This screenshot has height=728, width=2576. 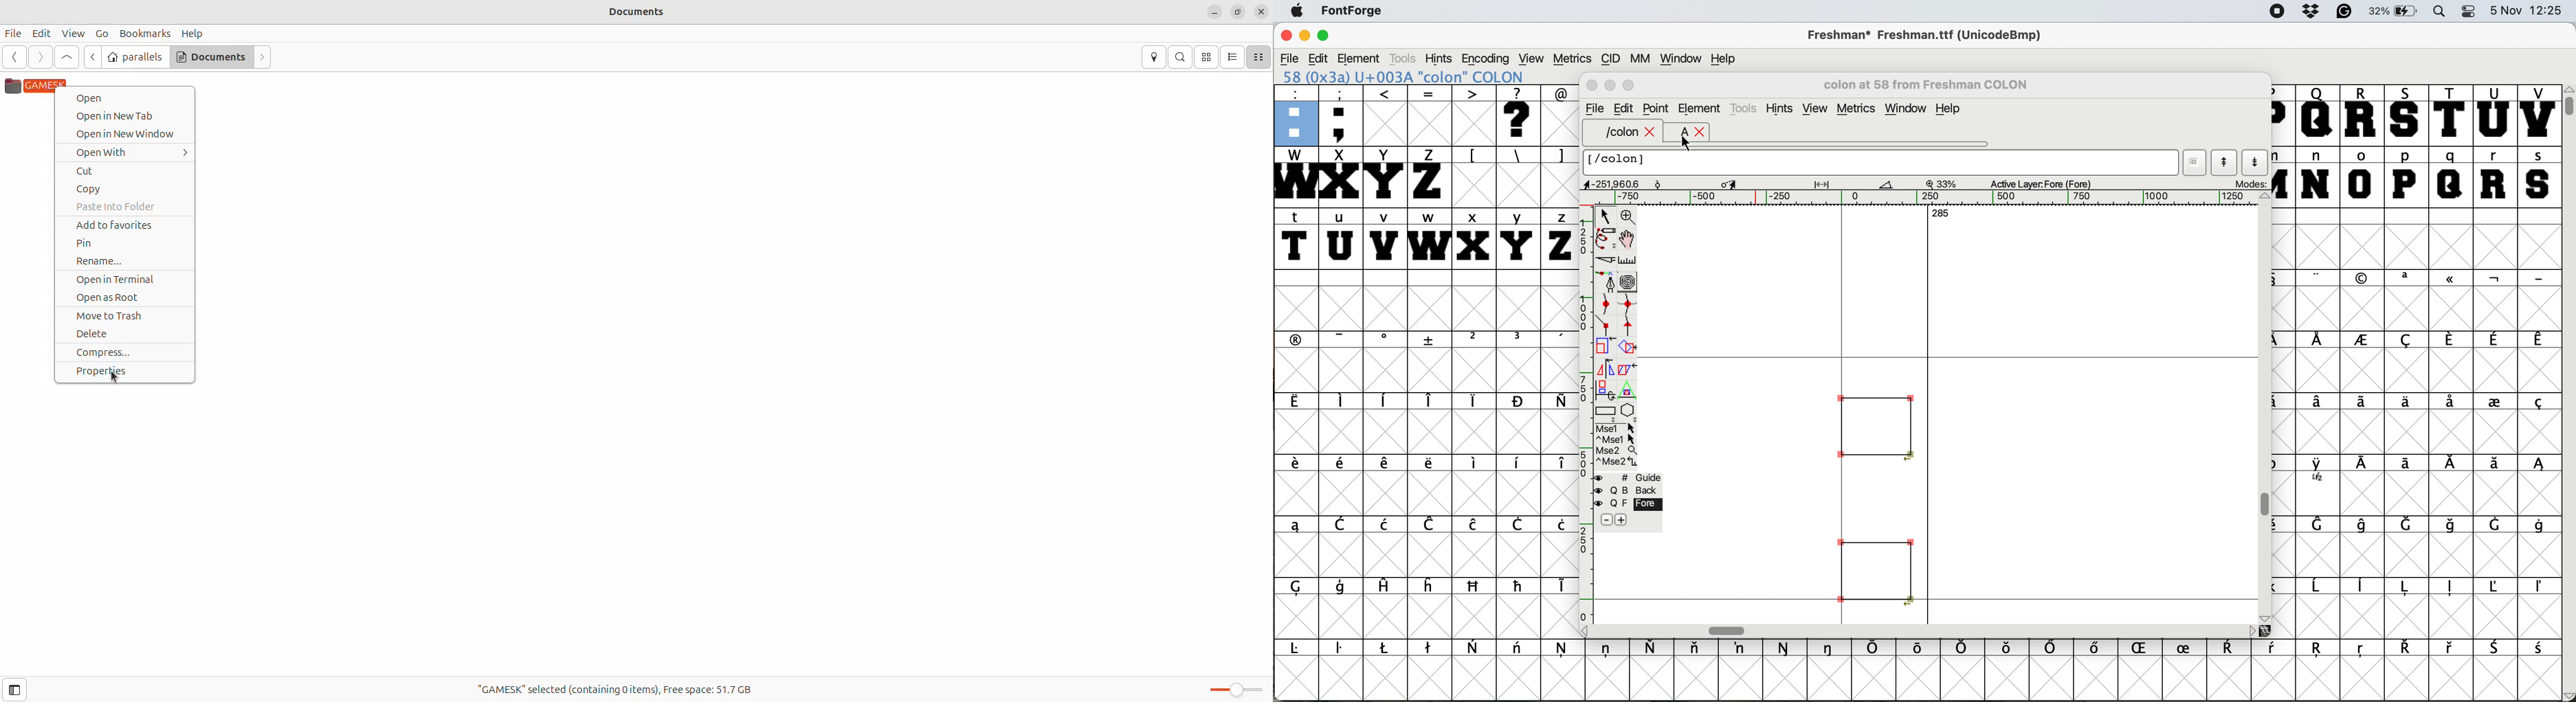 I want to click on q, so click(x=2451, y=177).